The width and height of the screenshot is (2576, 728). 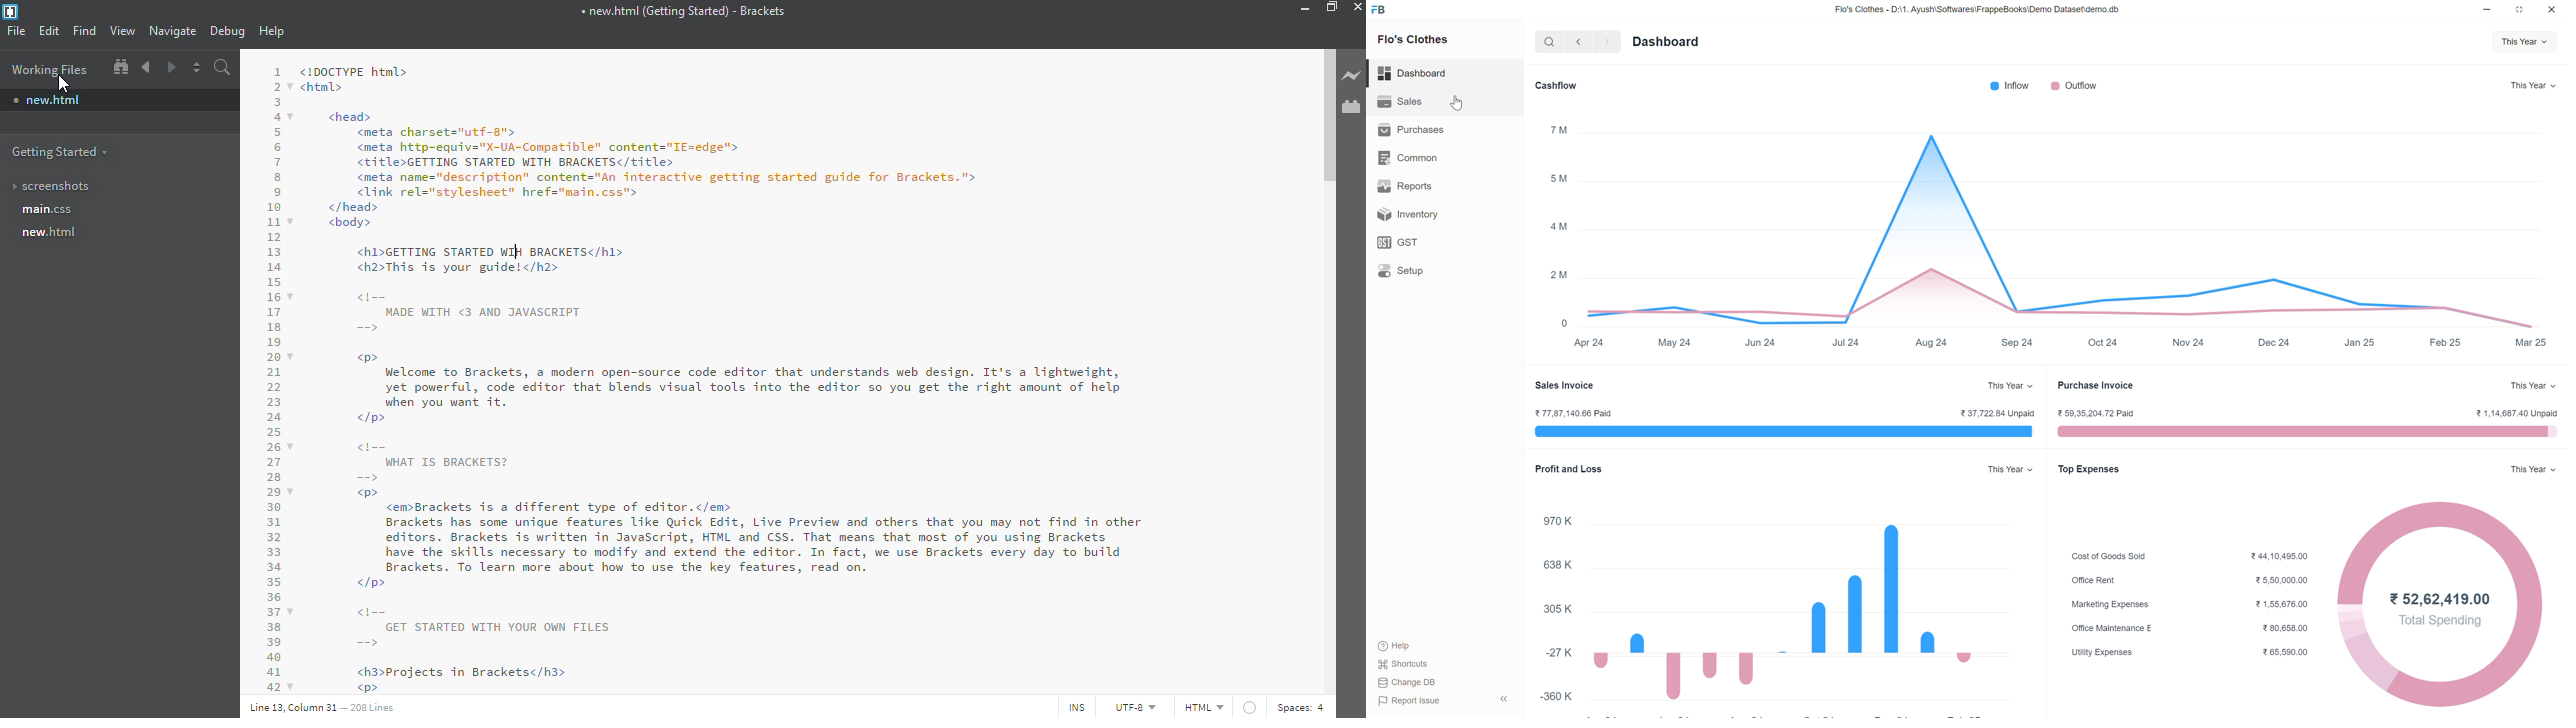 I want to click on sales invoice graph, so click(x=1783, y=432).